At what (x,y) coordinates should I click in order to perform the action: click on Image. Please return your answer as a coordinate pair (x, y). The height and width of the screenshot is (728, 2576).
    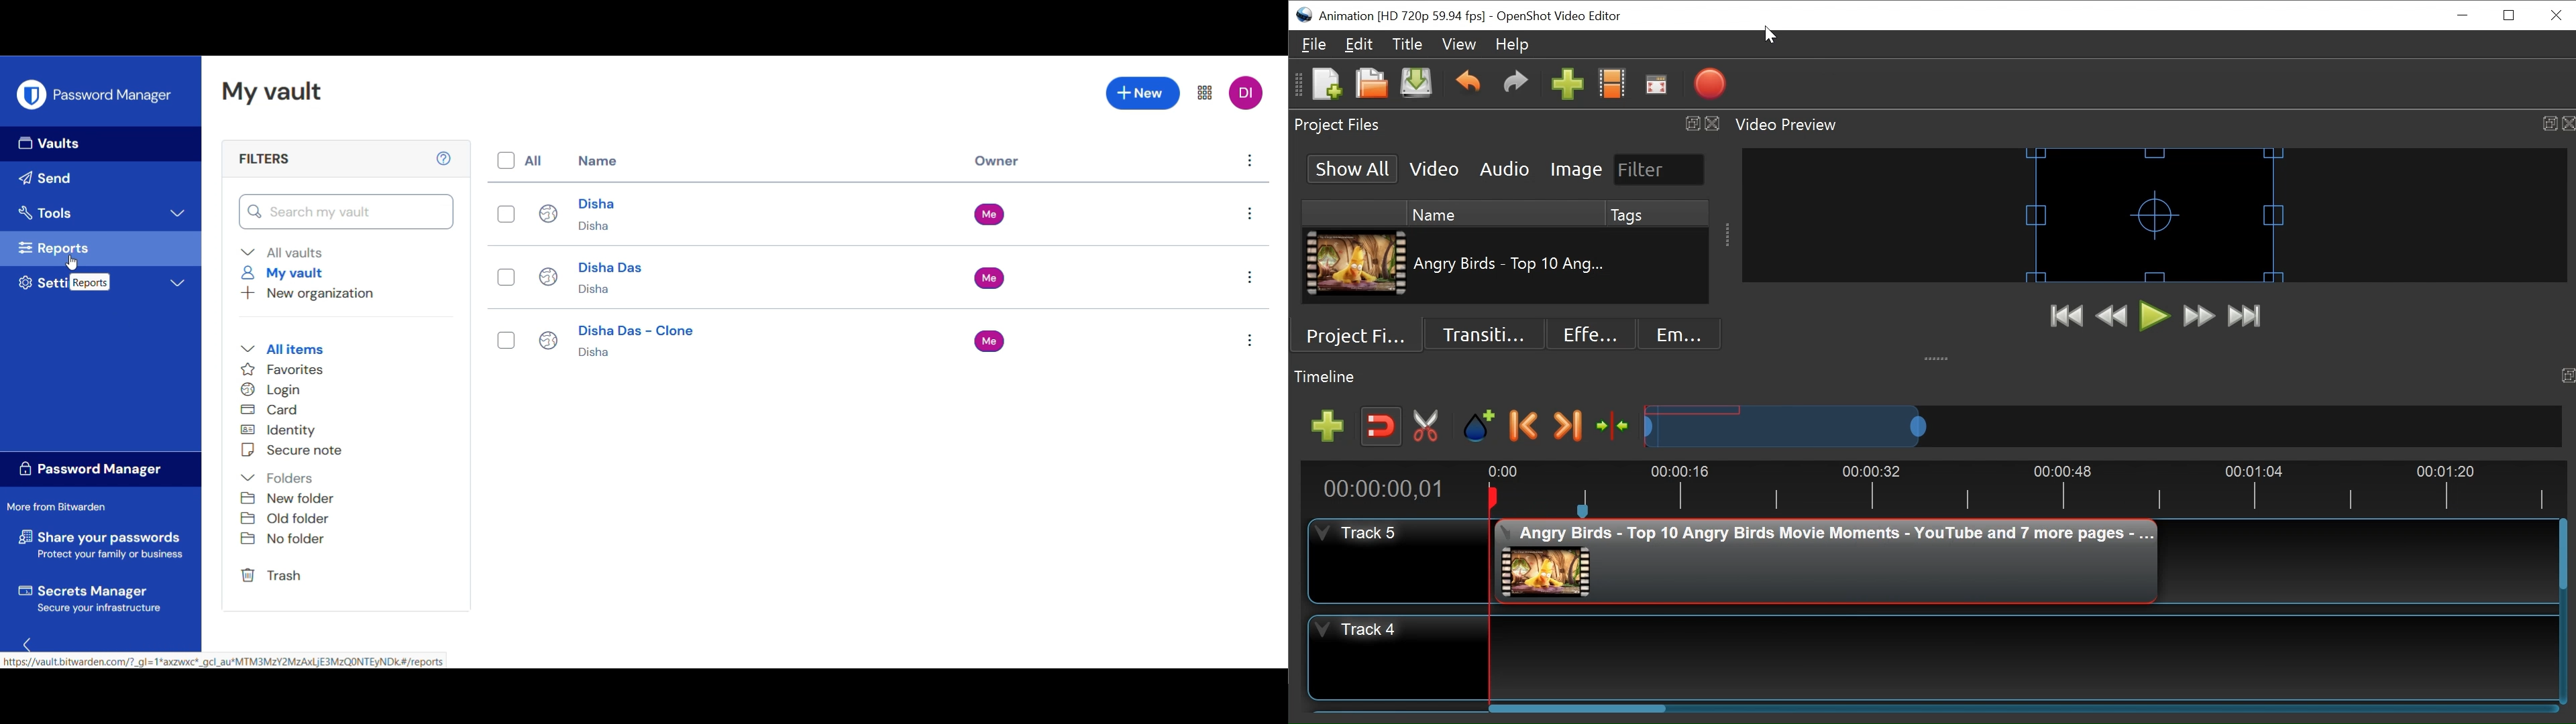
    Looking at the image, I should click on (1575, 170).